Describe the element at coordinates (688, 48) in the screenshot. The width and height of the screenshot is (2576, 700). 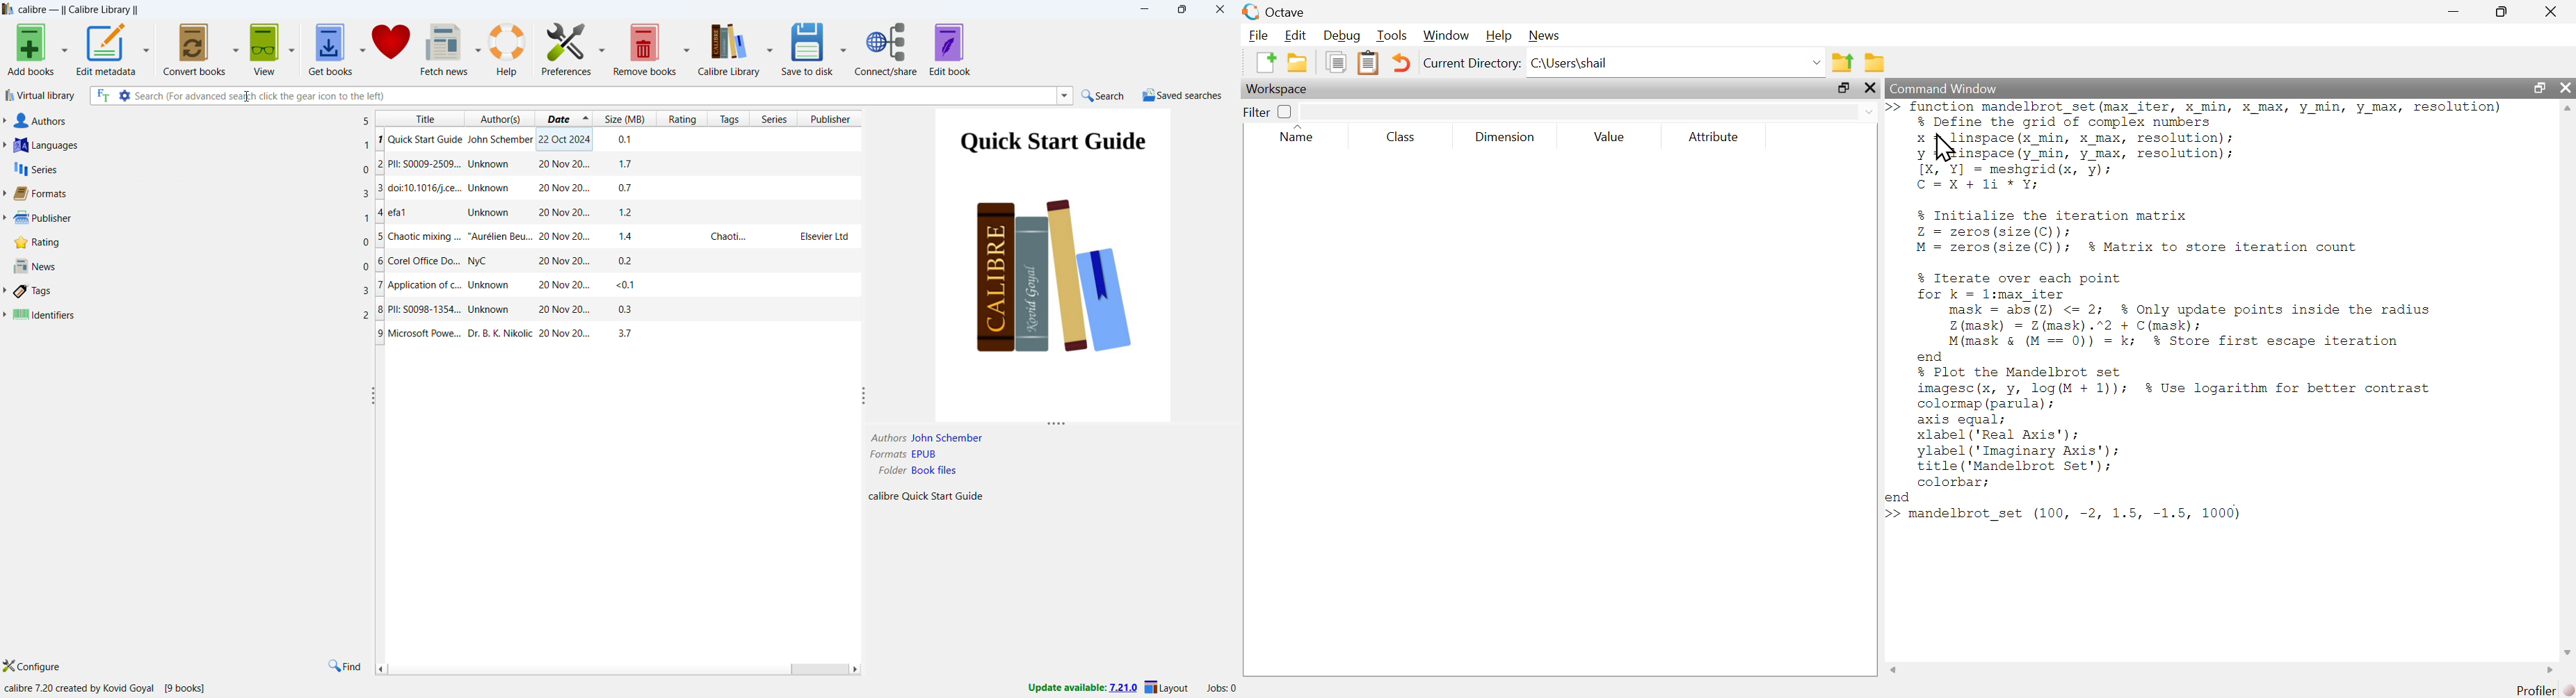
I see `remove books options` at that location.